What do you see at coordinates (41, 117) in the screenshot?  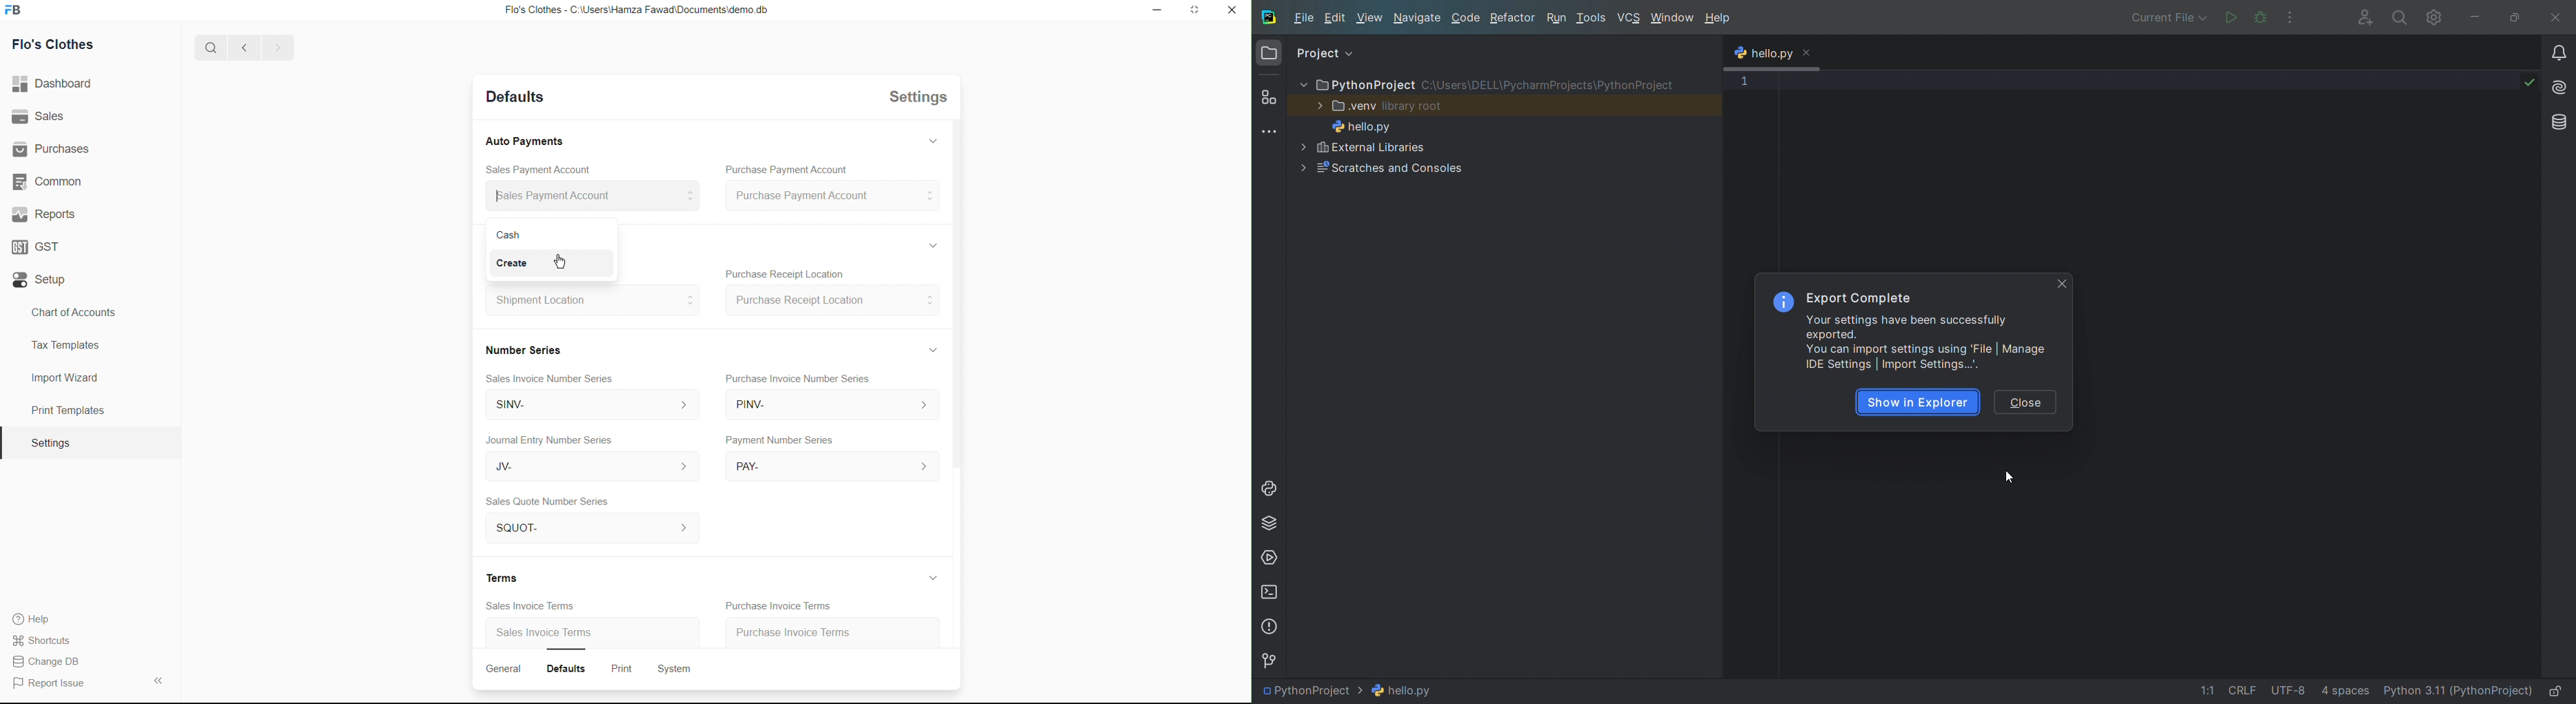 I see `Sales` at bounding box center [41, 117].